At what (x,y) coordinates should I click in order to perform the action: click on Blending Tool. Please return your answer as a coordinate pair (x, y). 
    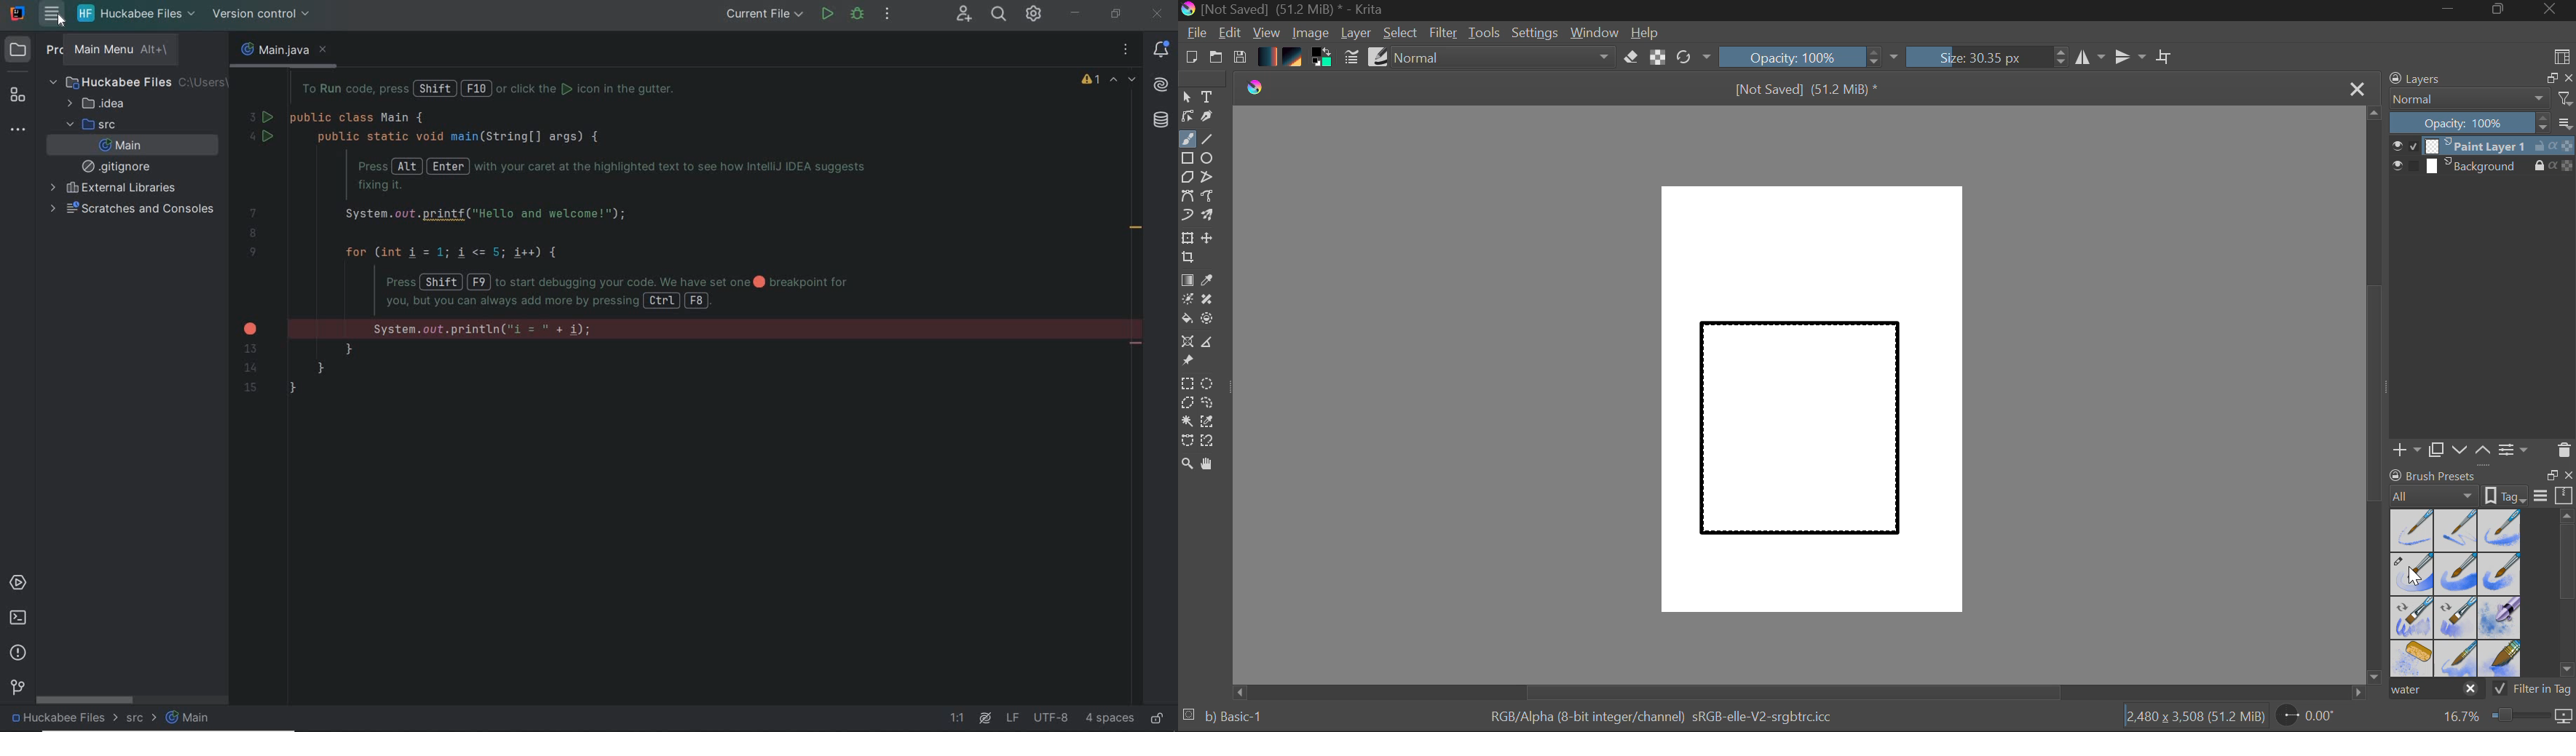
    Looking at the image, I should click on (1505, 58).